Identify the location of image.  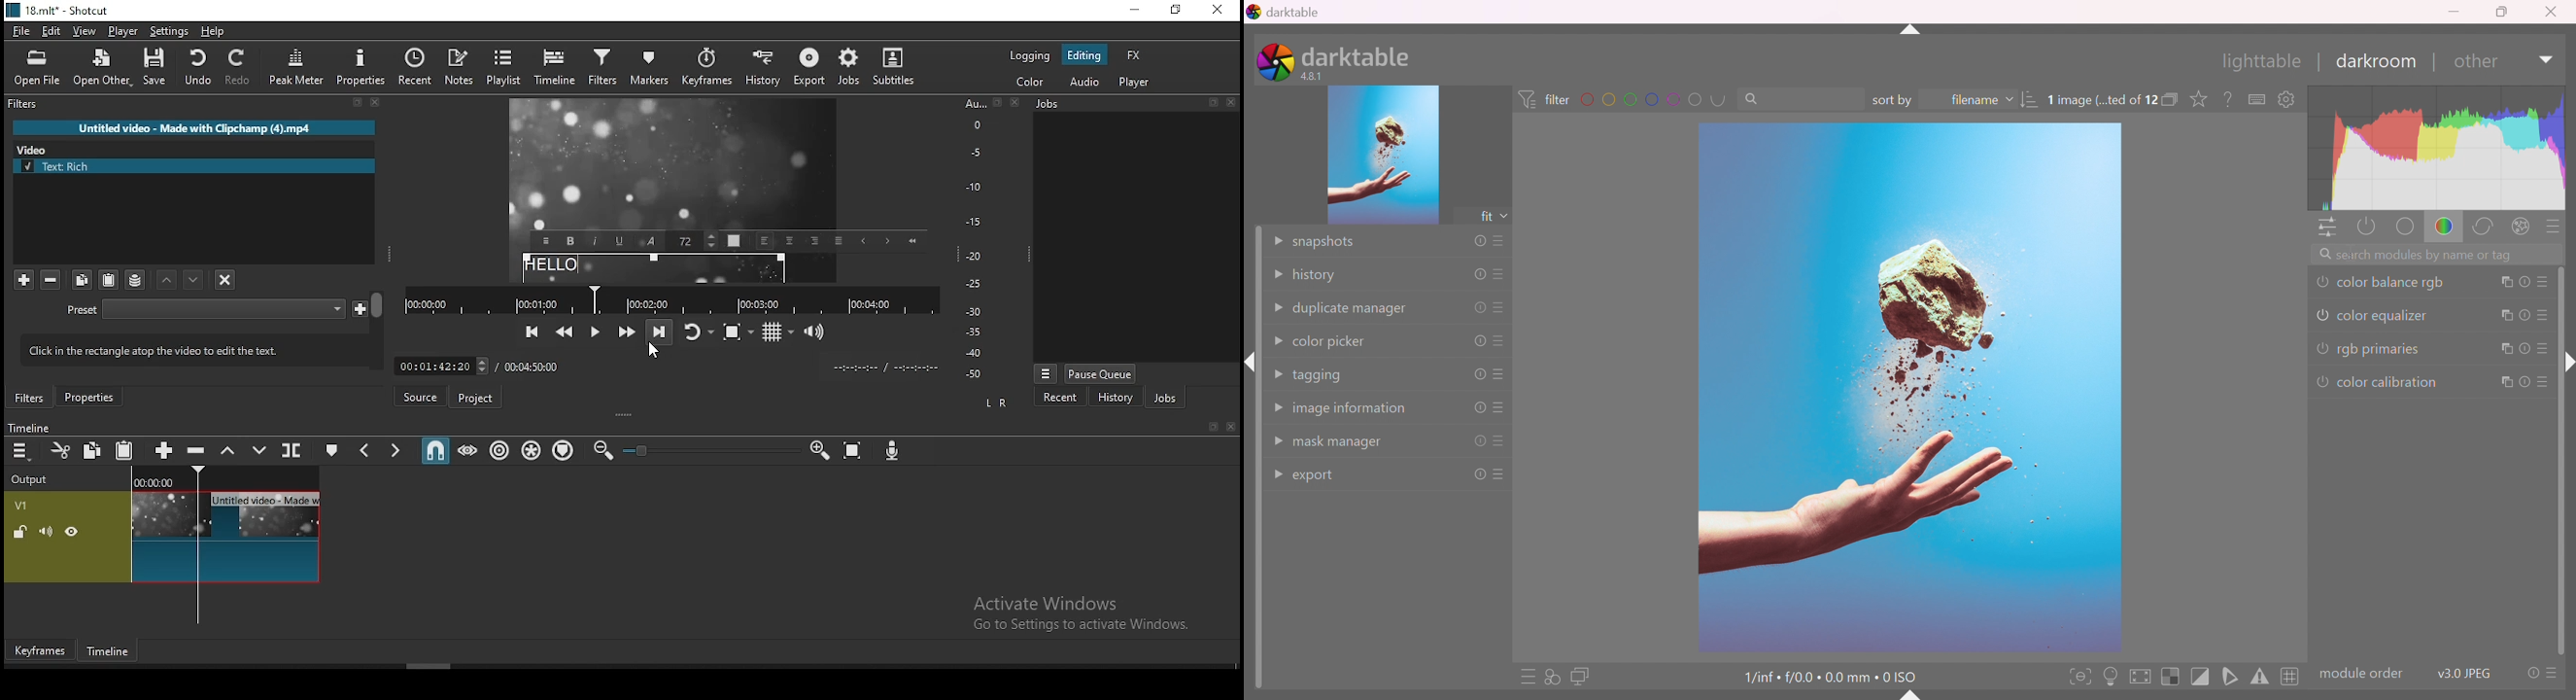
(1384, 156).